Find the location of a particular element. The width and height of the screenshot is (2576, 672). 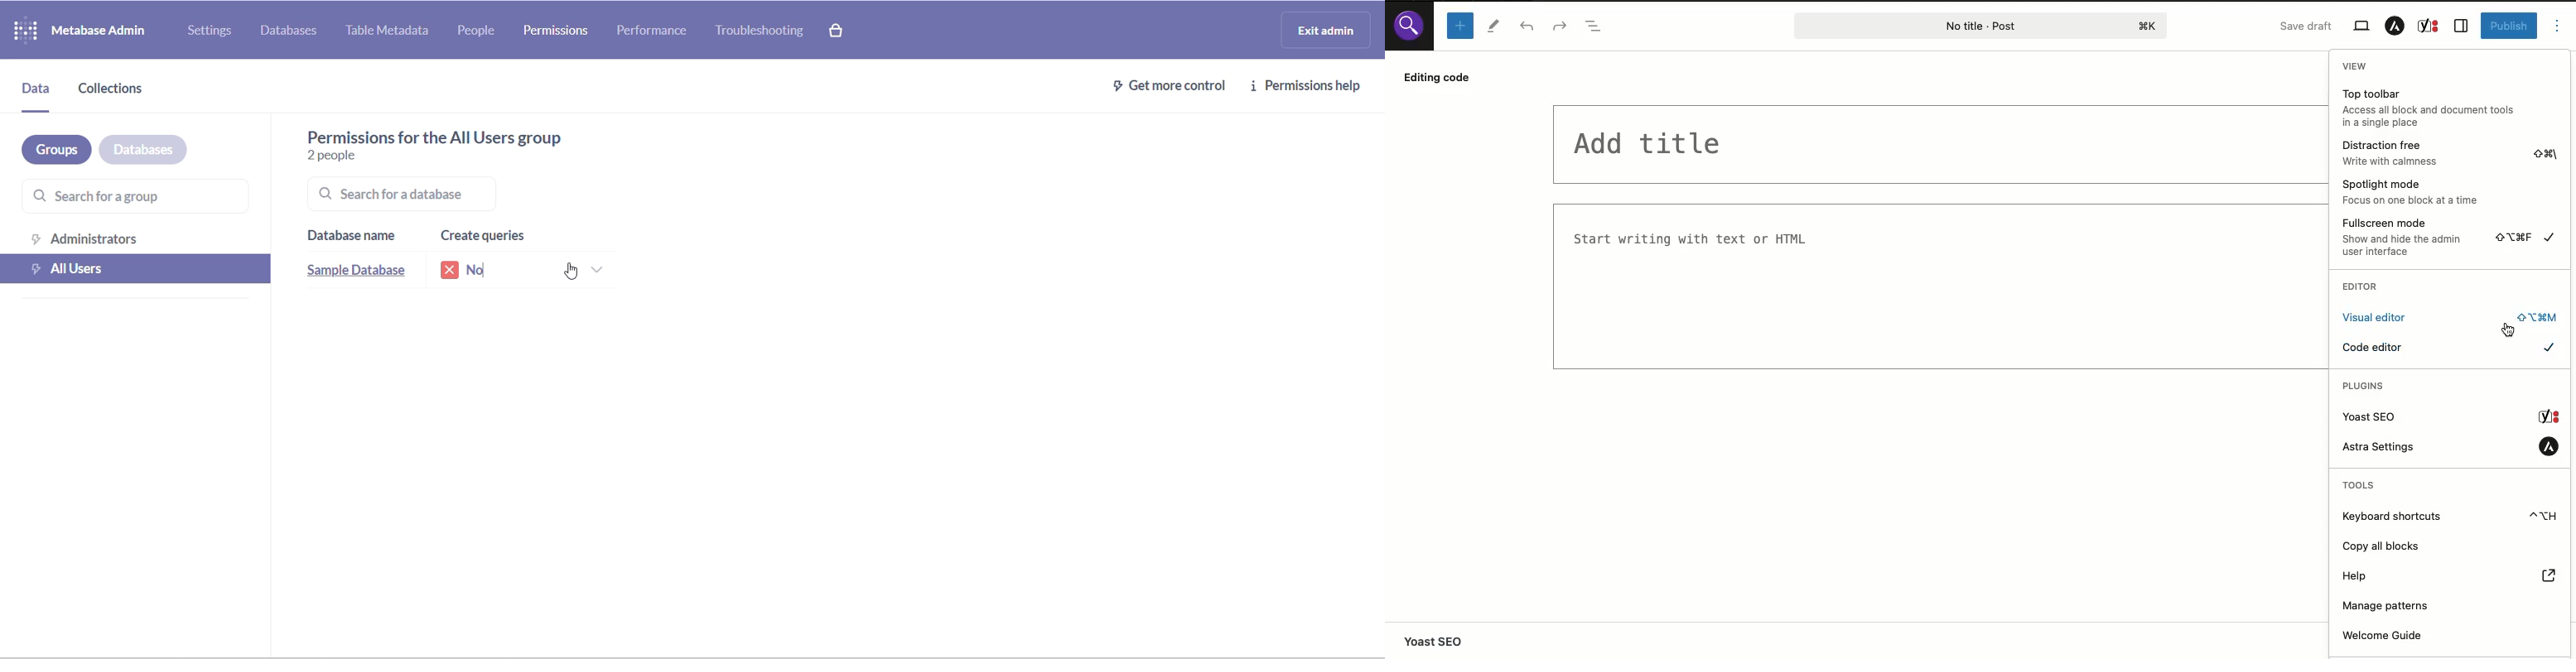

Post is located at coordinates (1979, 26).